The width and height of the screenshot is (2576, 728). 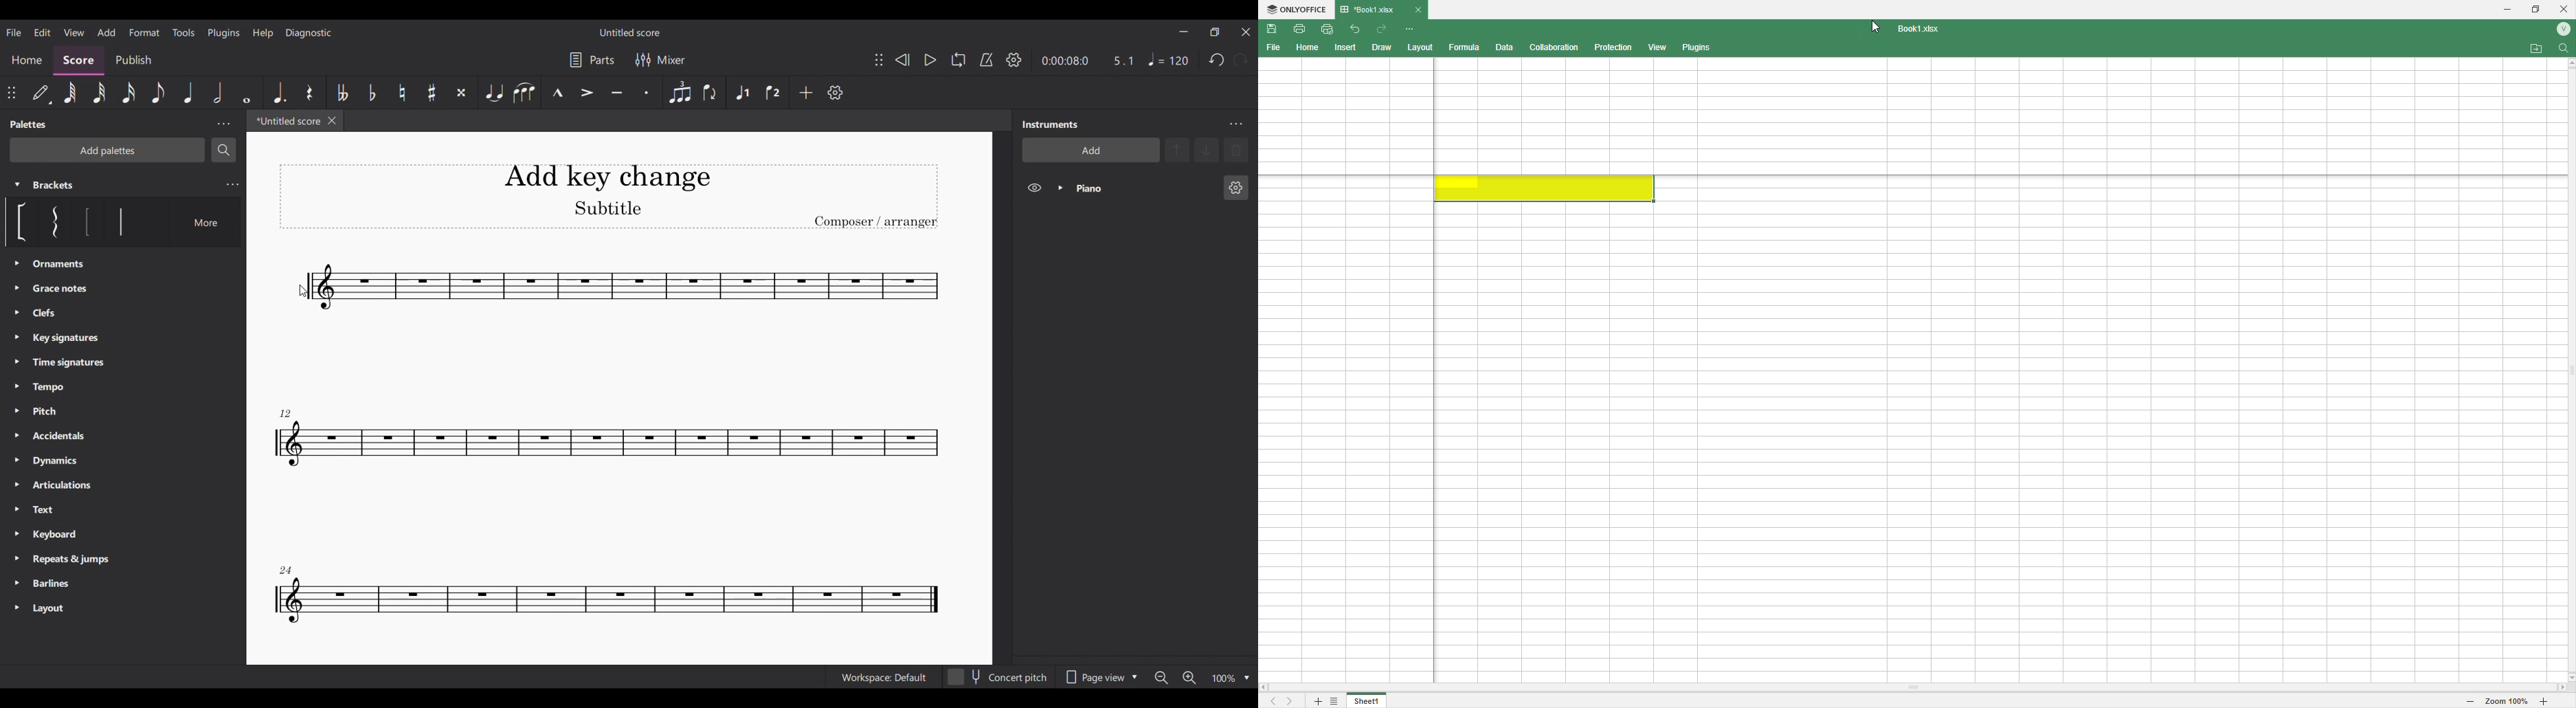 What do you see at coordinates (1700, 48) in the screenshot?
I see `Plugins` at bounding box center [1700, 48].